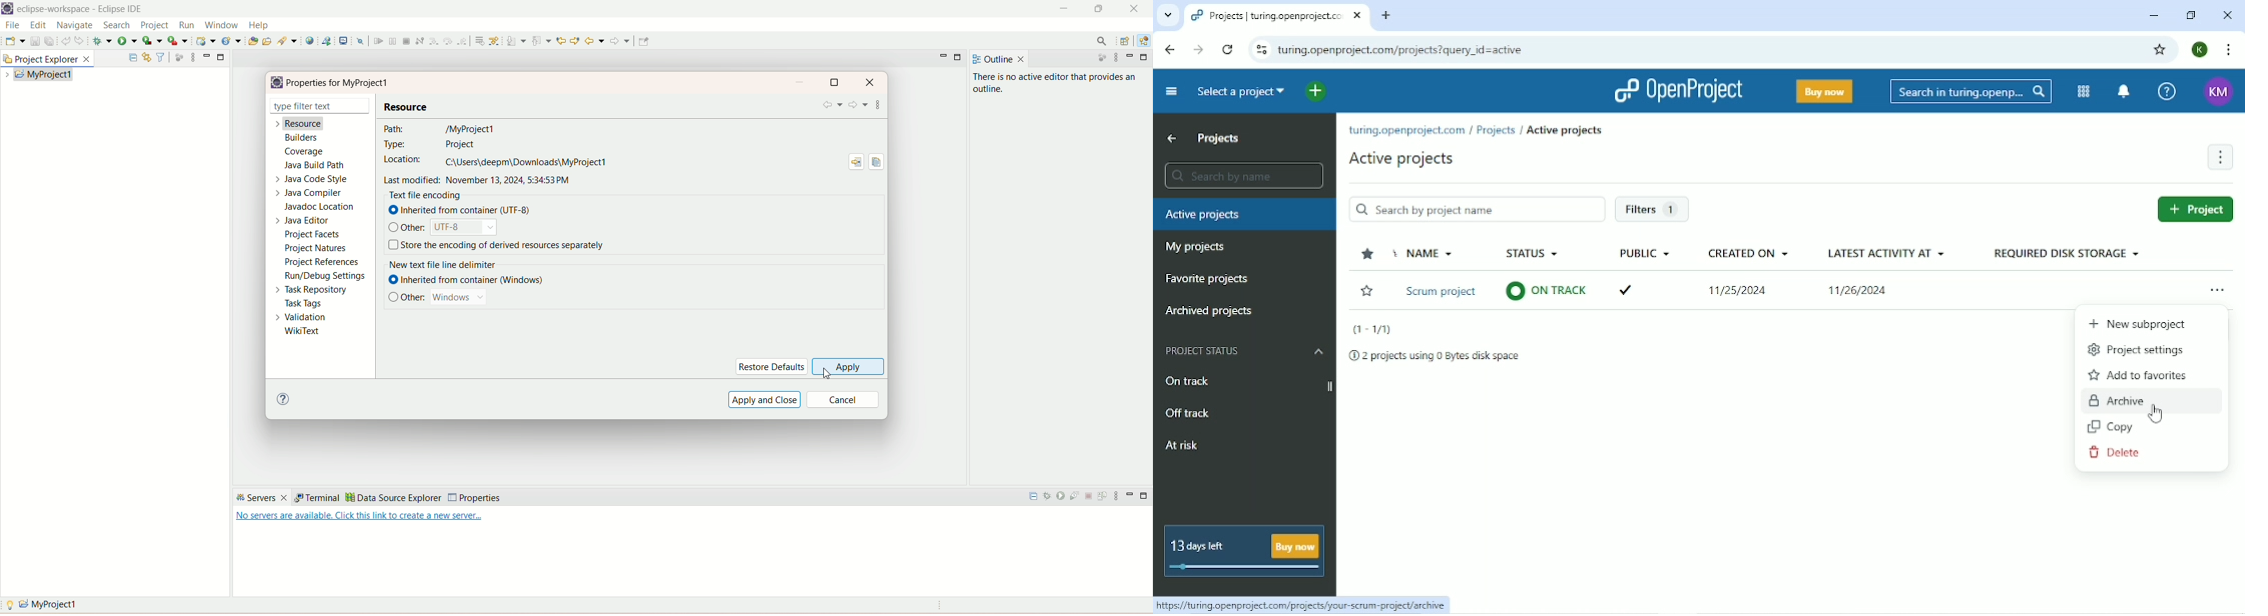 The image size is (2268, 616). Describe the element at coordinates (2195, 208) in the screenshot. I see `Project` at that location.